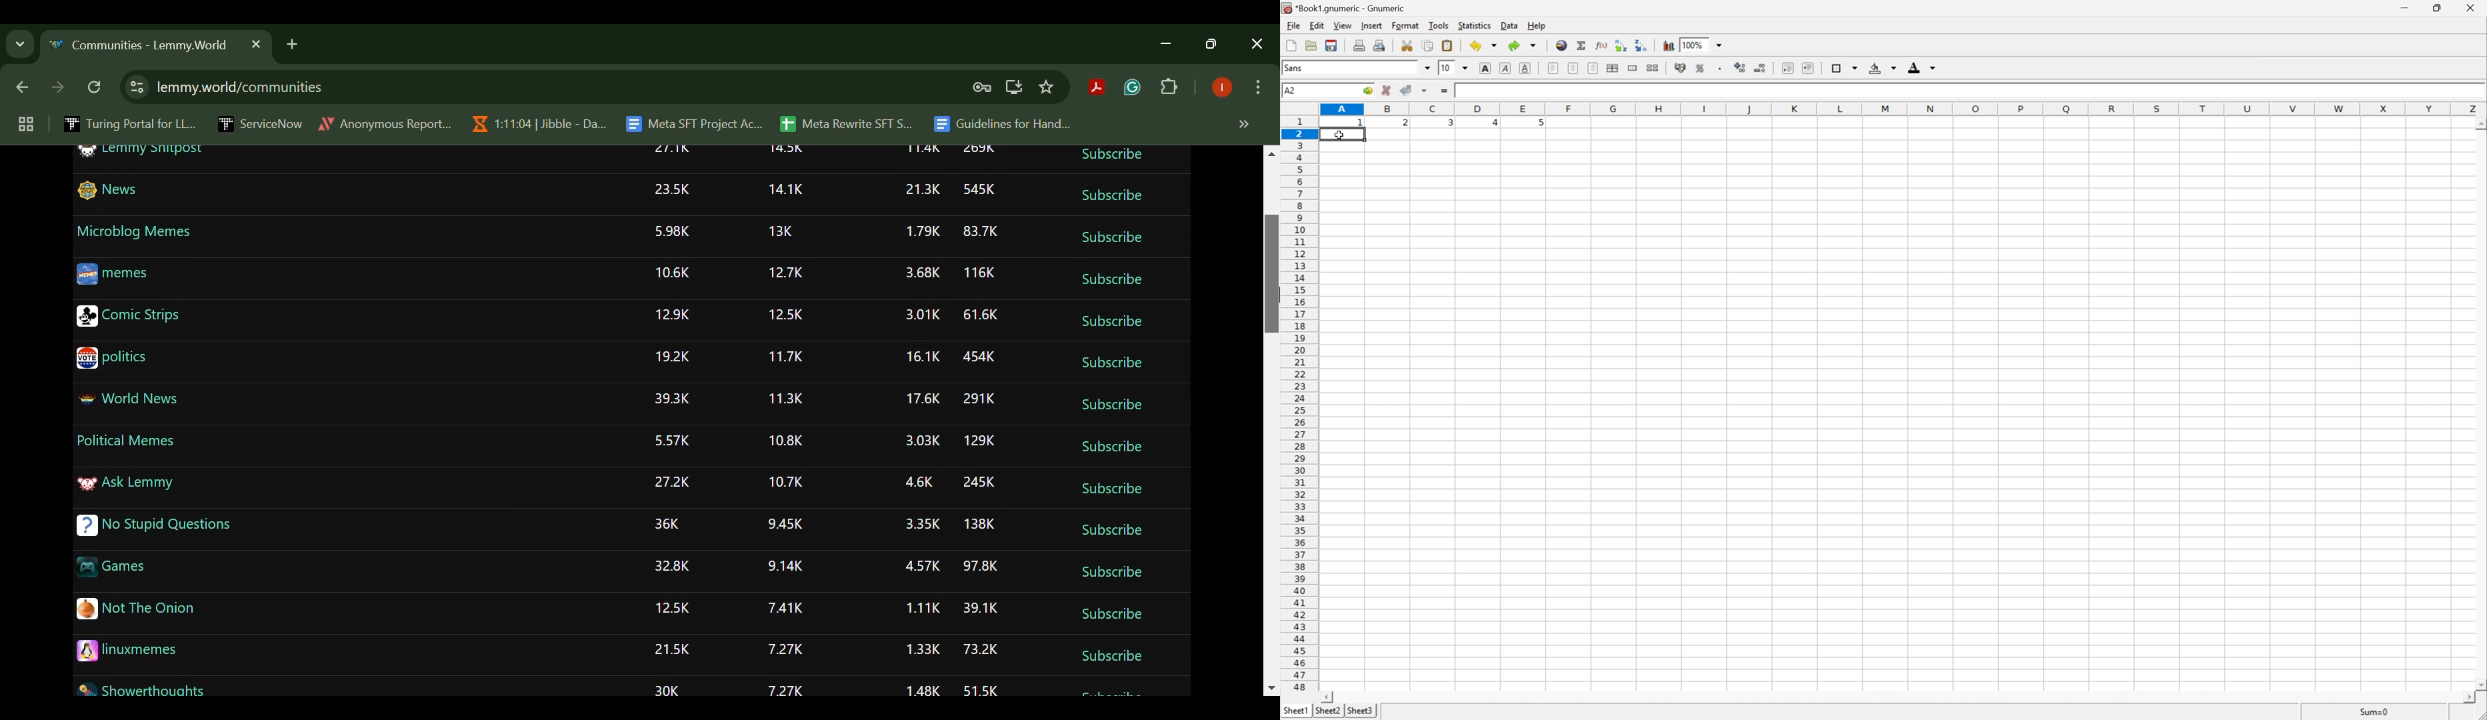 This screenshot has height=728, width=2492. I want to click on Lemmy Shitpost, so click(144, 153).